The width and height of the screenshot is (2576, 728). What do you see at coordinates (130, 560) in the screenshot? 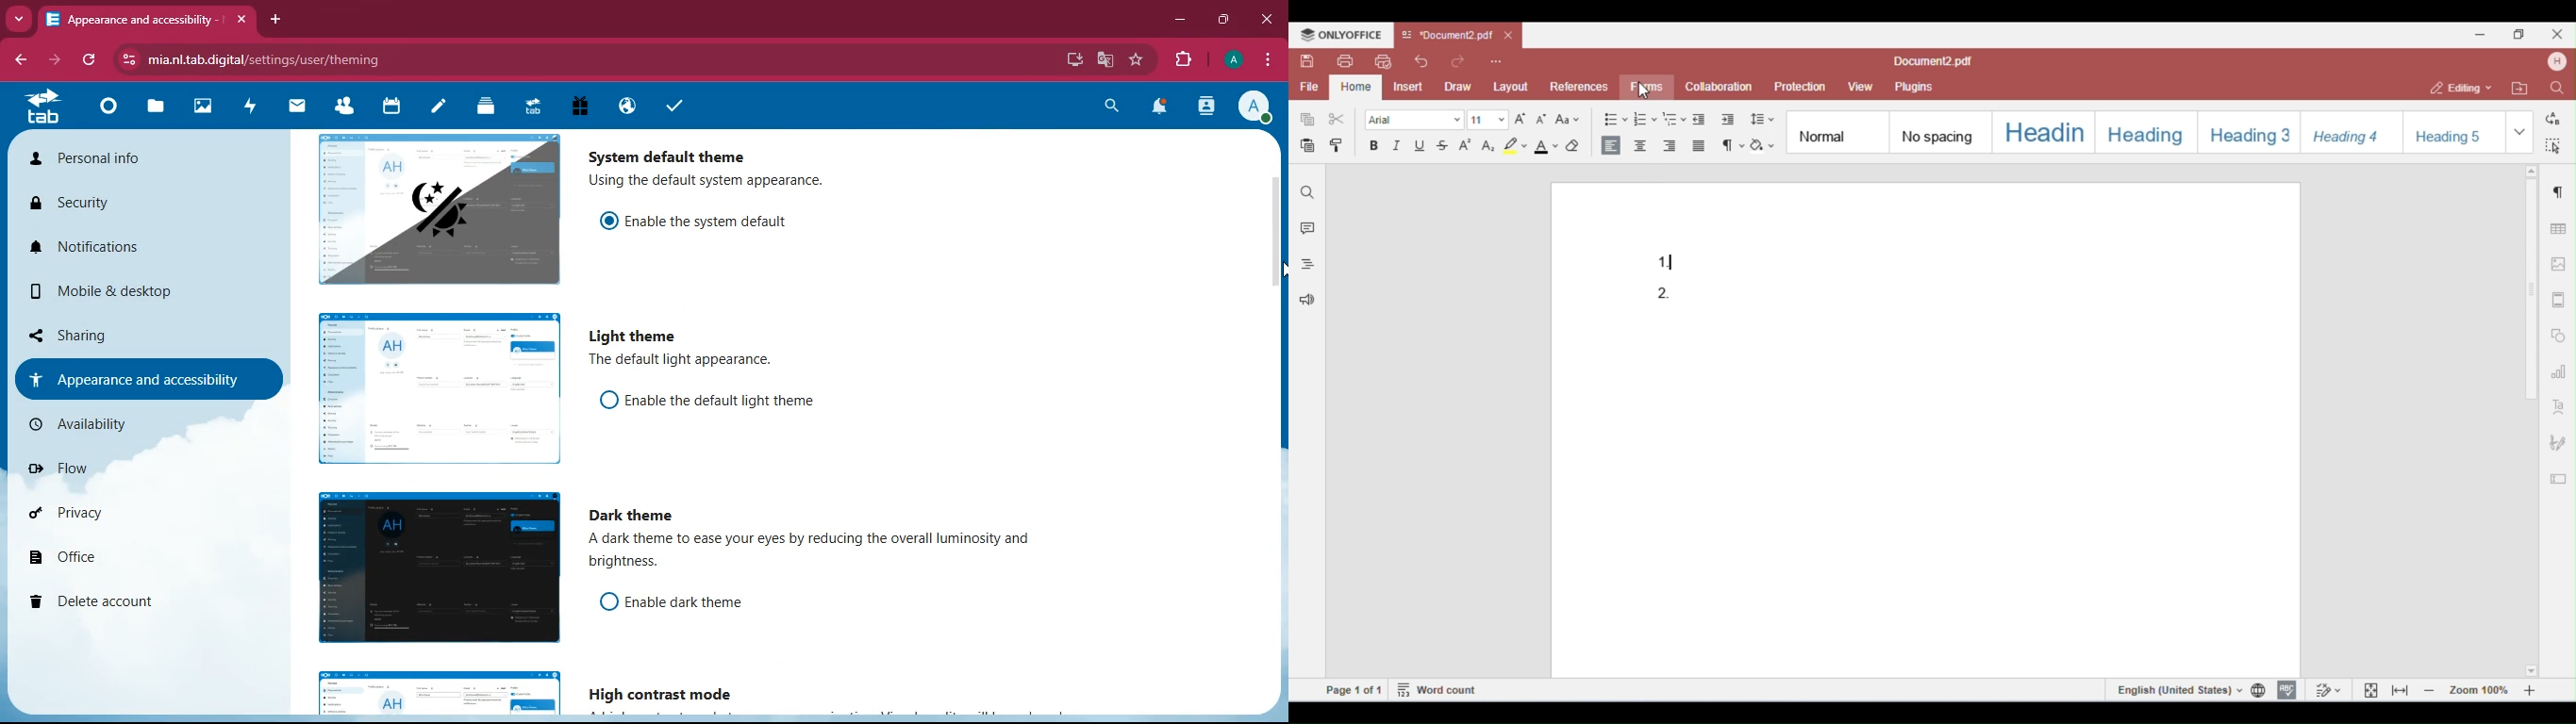
I see `office` at bounding box center [130, 560].